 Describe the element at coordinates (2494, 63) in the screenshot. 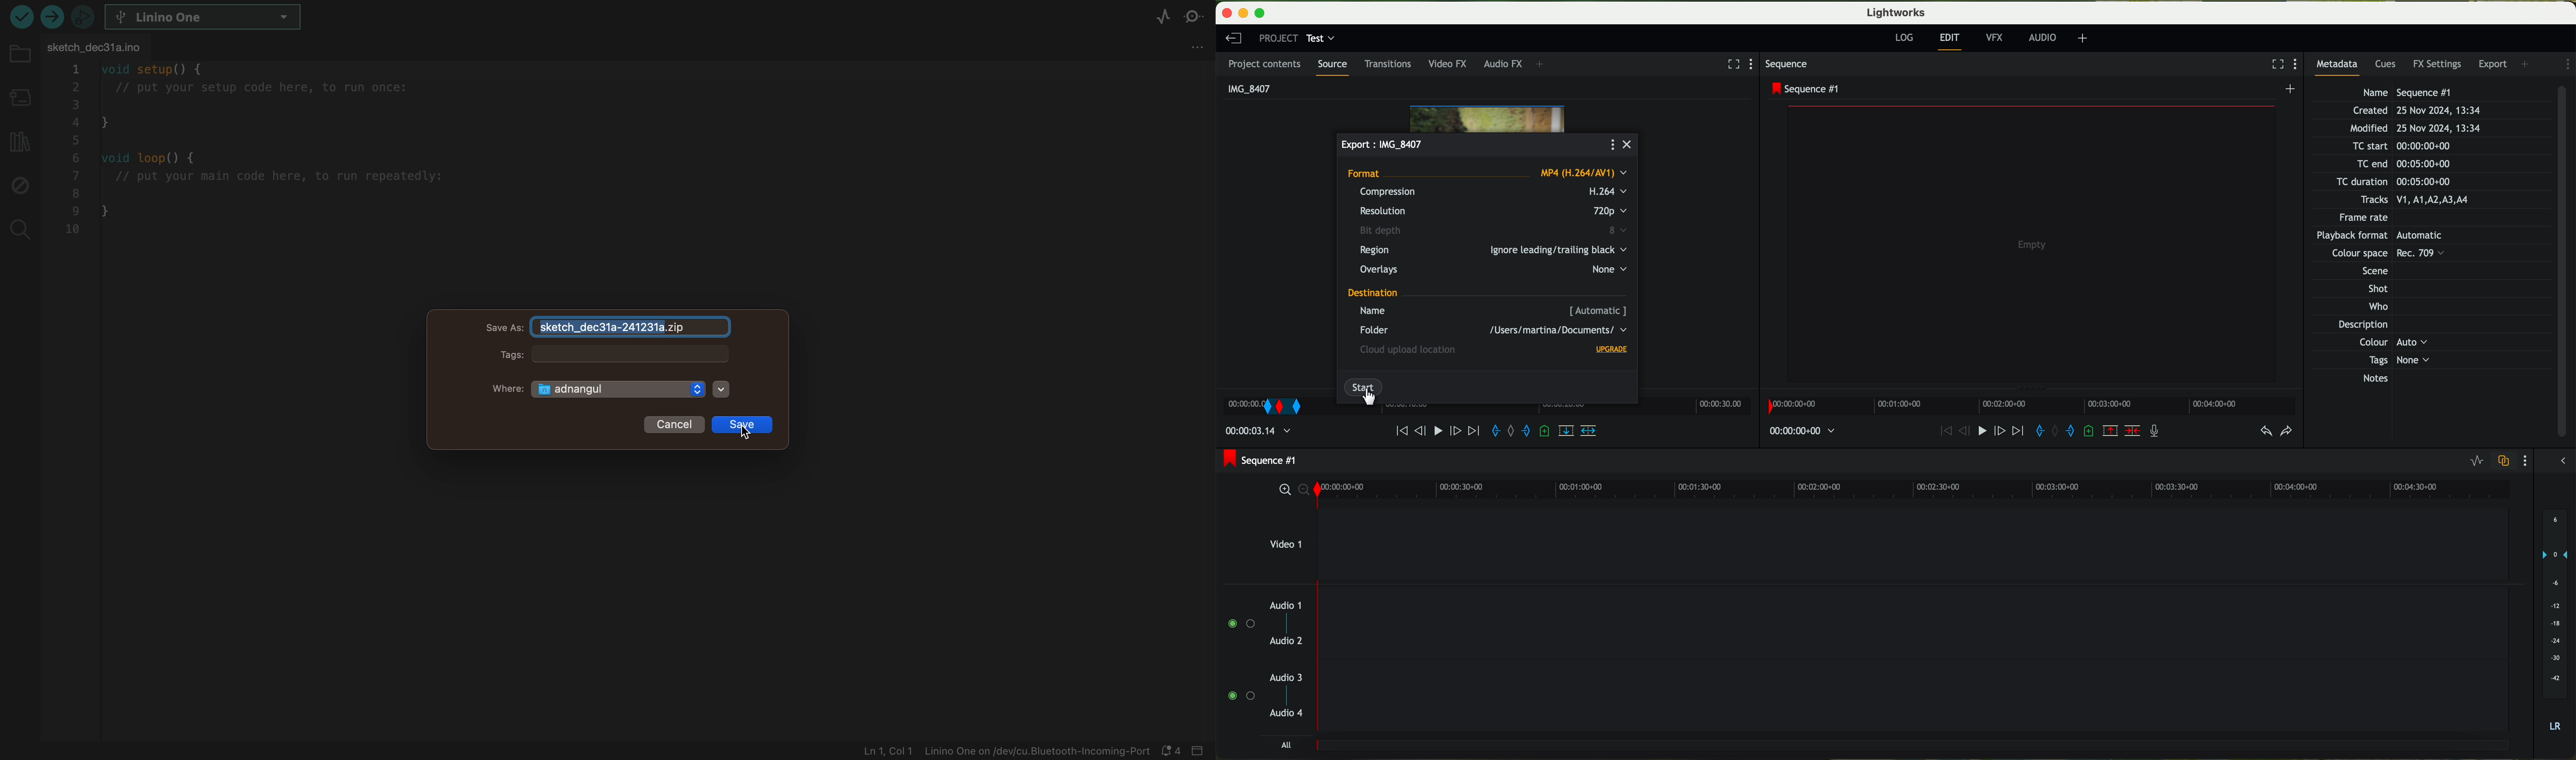

I see `export` at that location.